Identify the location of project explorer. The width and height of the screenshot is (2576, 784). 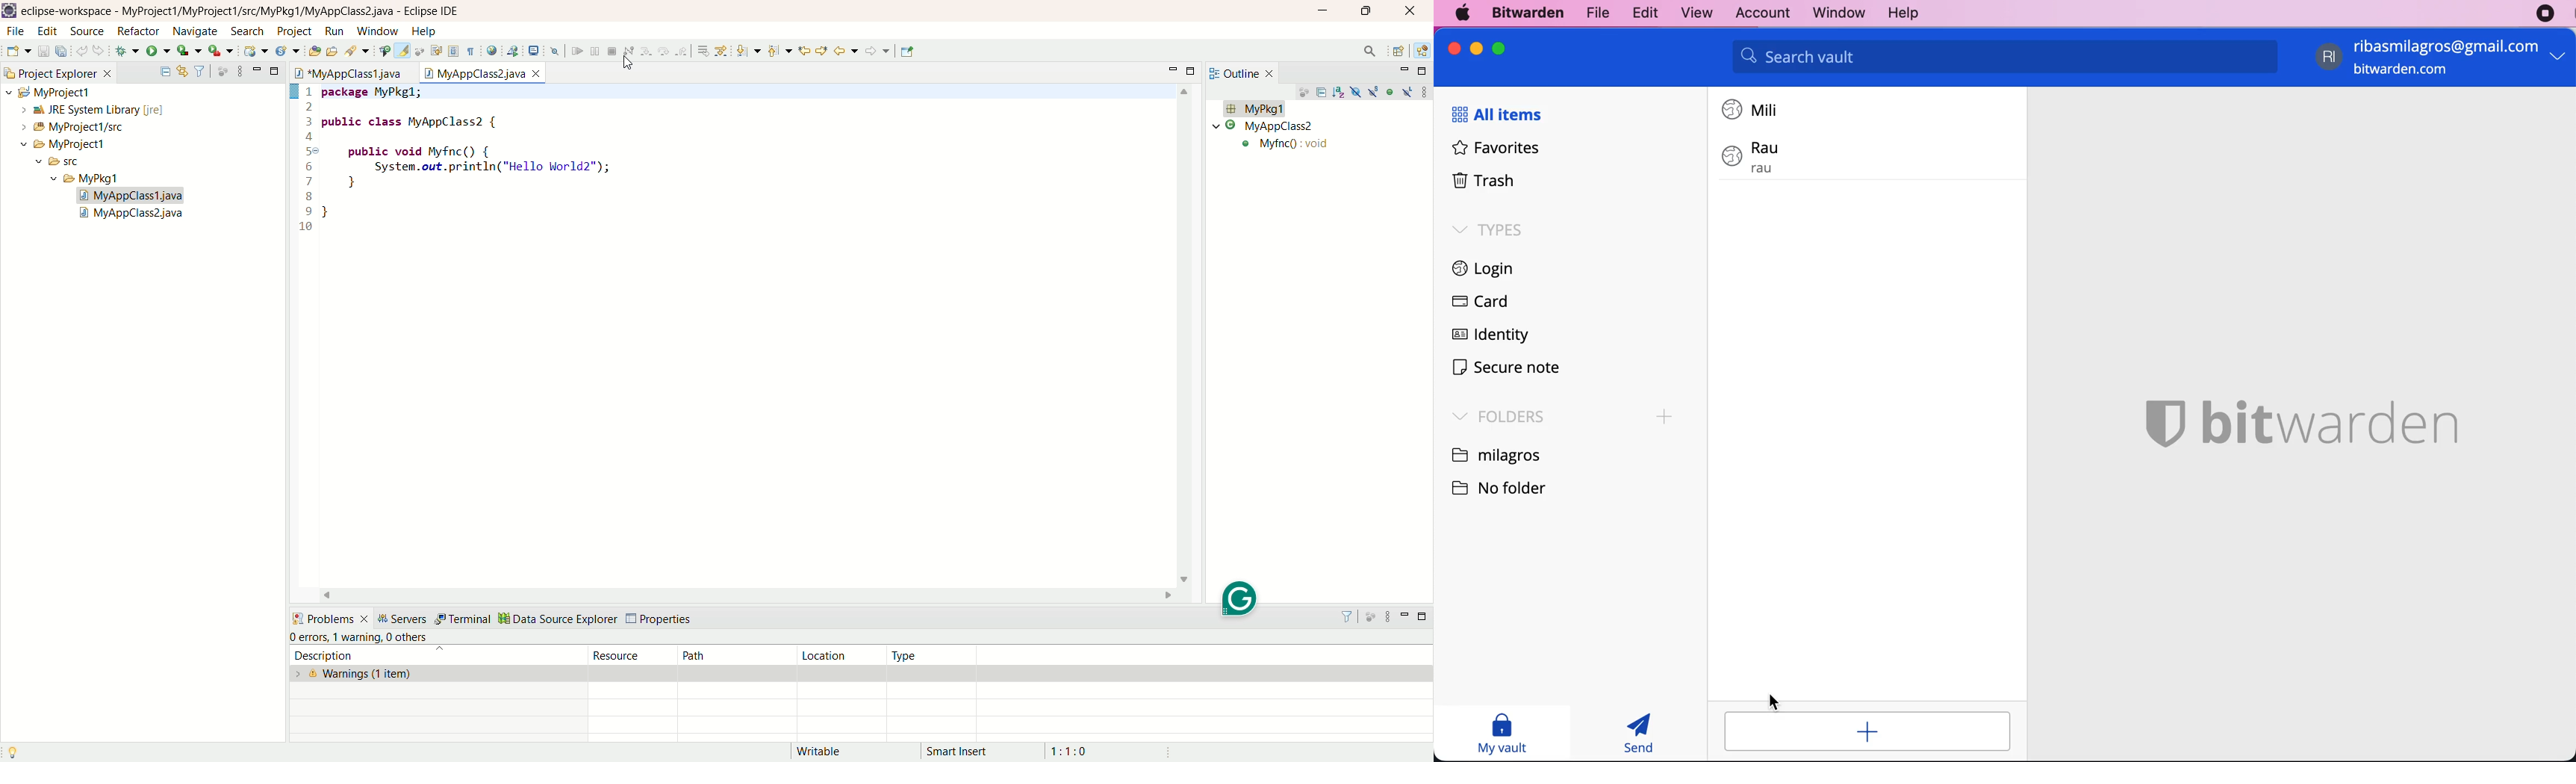
(57, 72).